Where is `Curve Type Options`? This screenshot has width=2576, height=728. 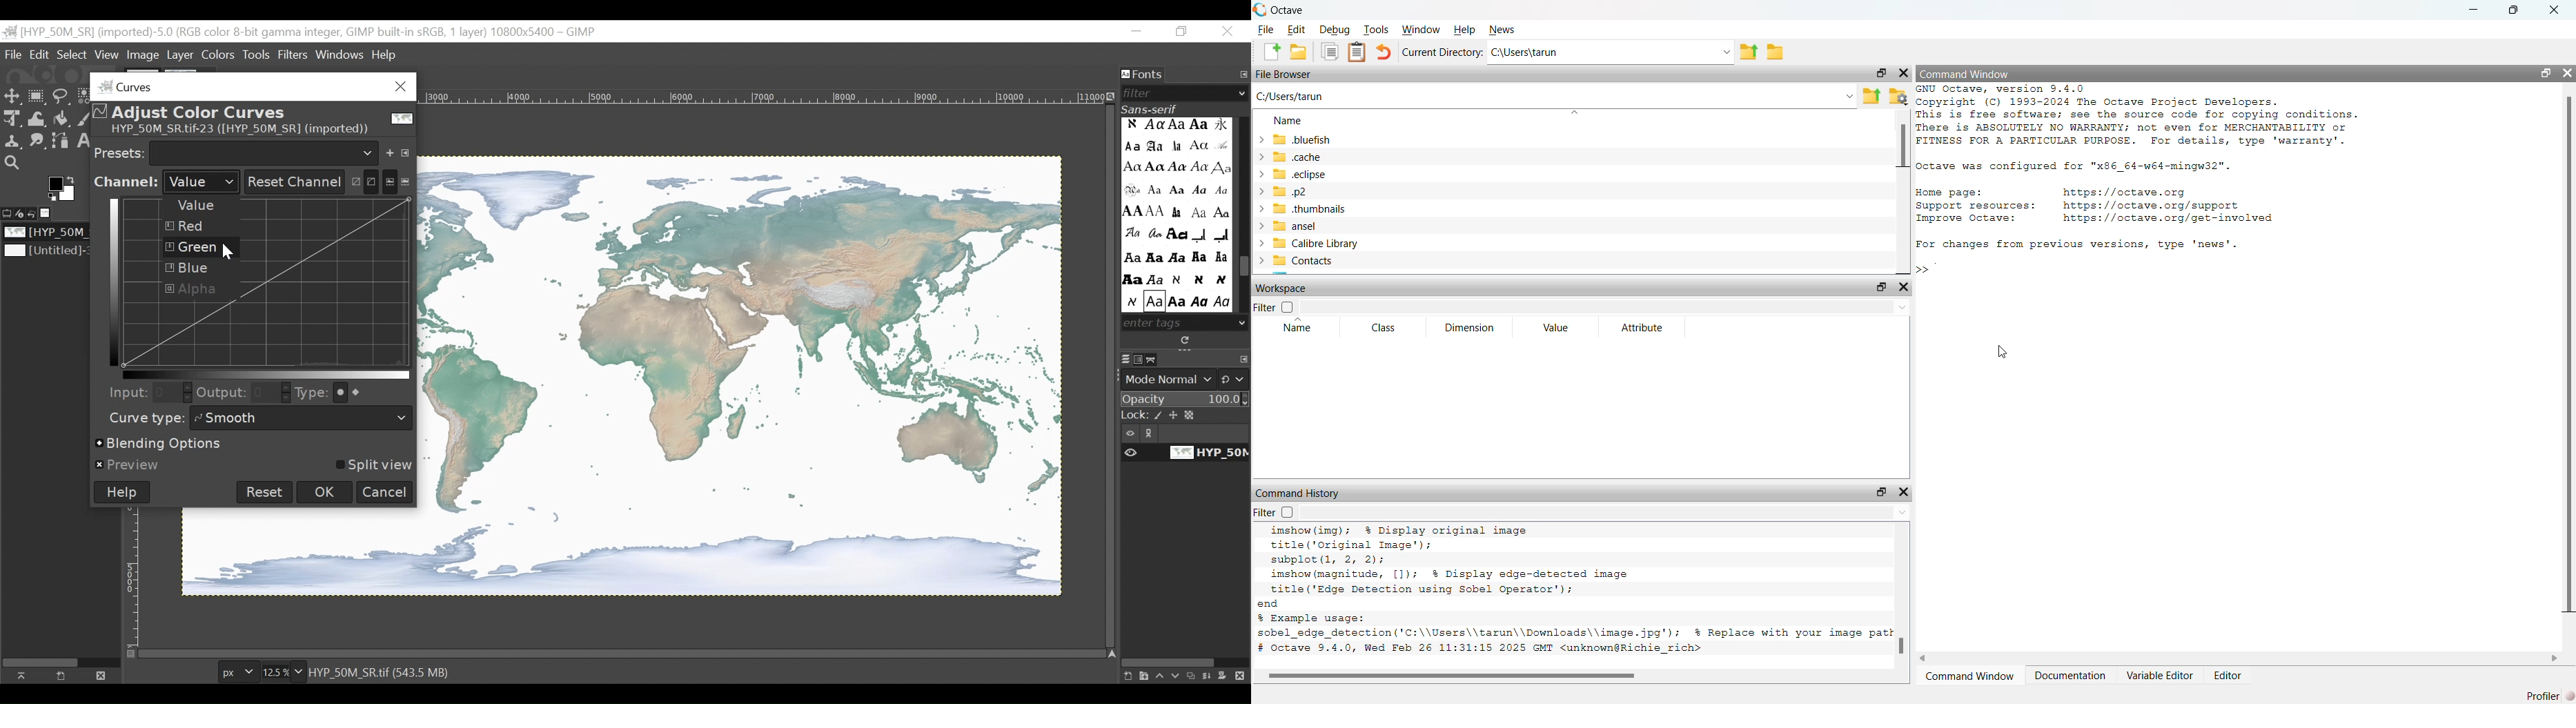
Curve Type Options is located at coordinates (353, 392).